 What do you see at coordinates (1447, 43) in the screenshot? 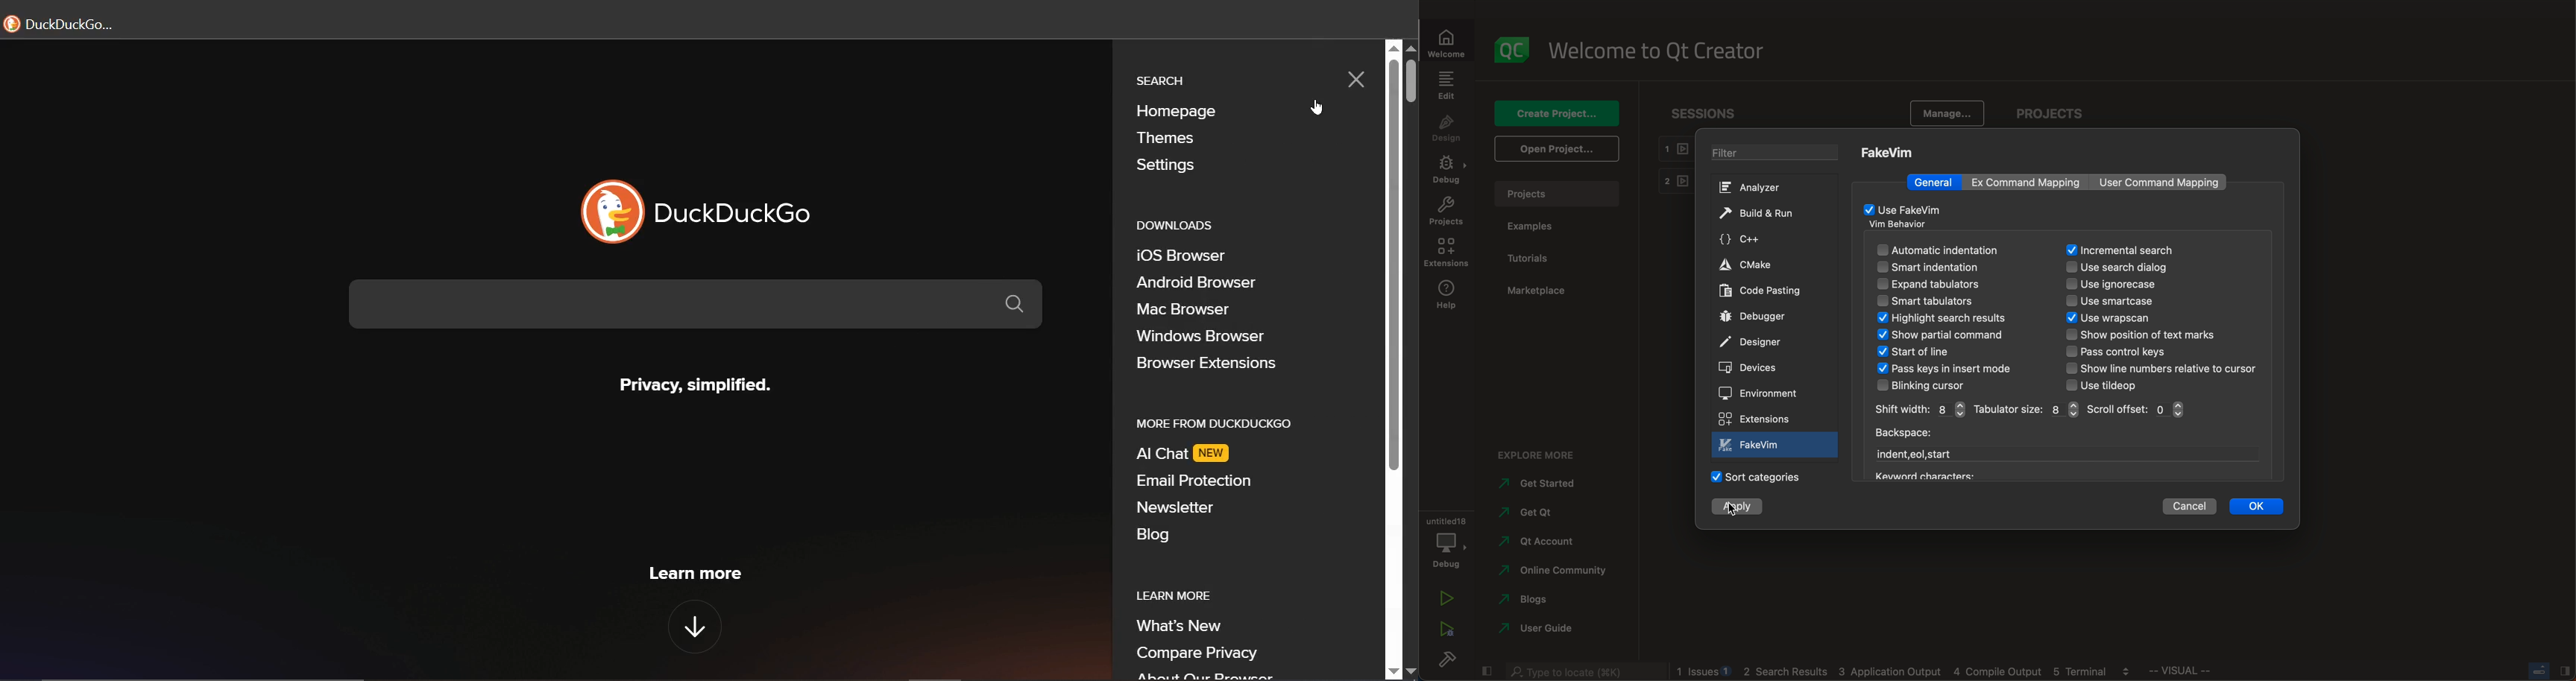
I see `welcome` at bounding box center [1447, 43].